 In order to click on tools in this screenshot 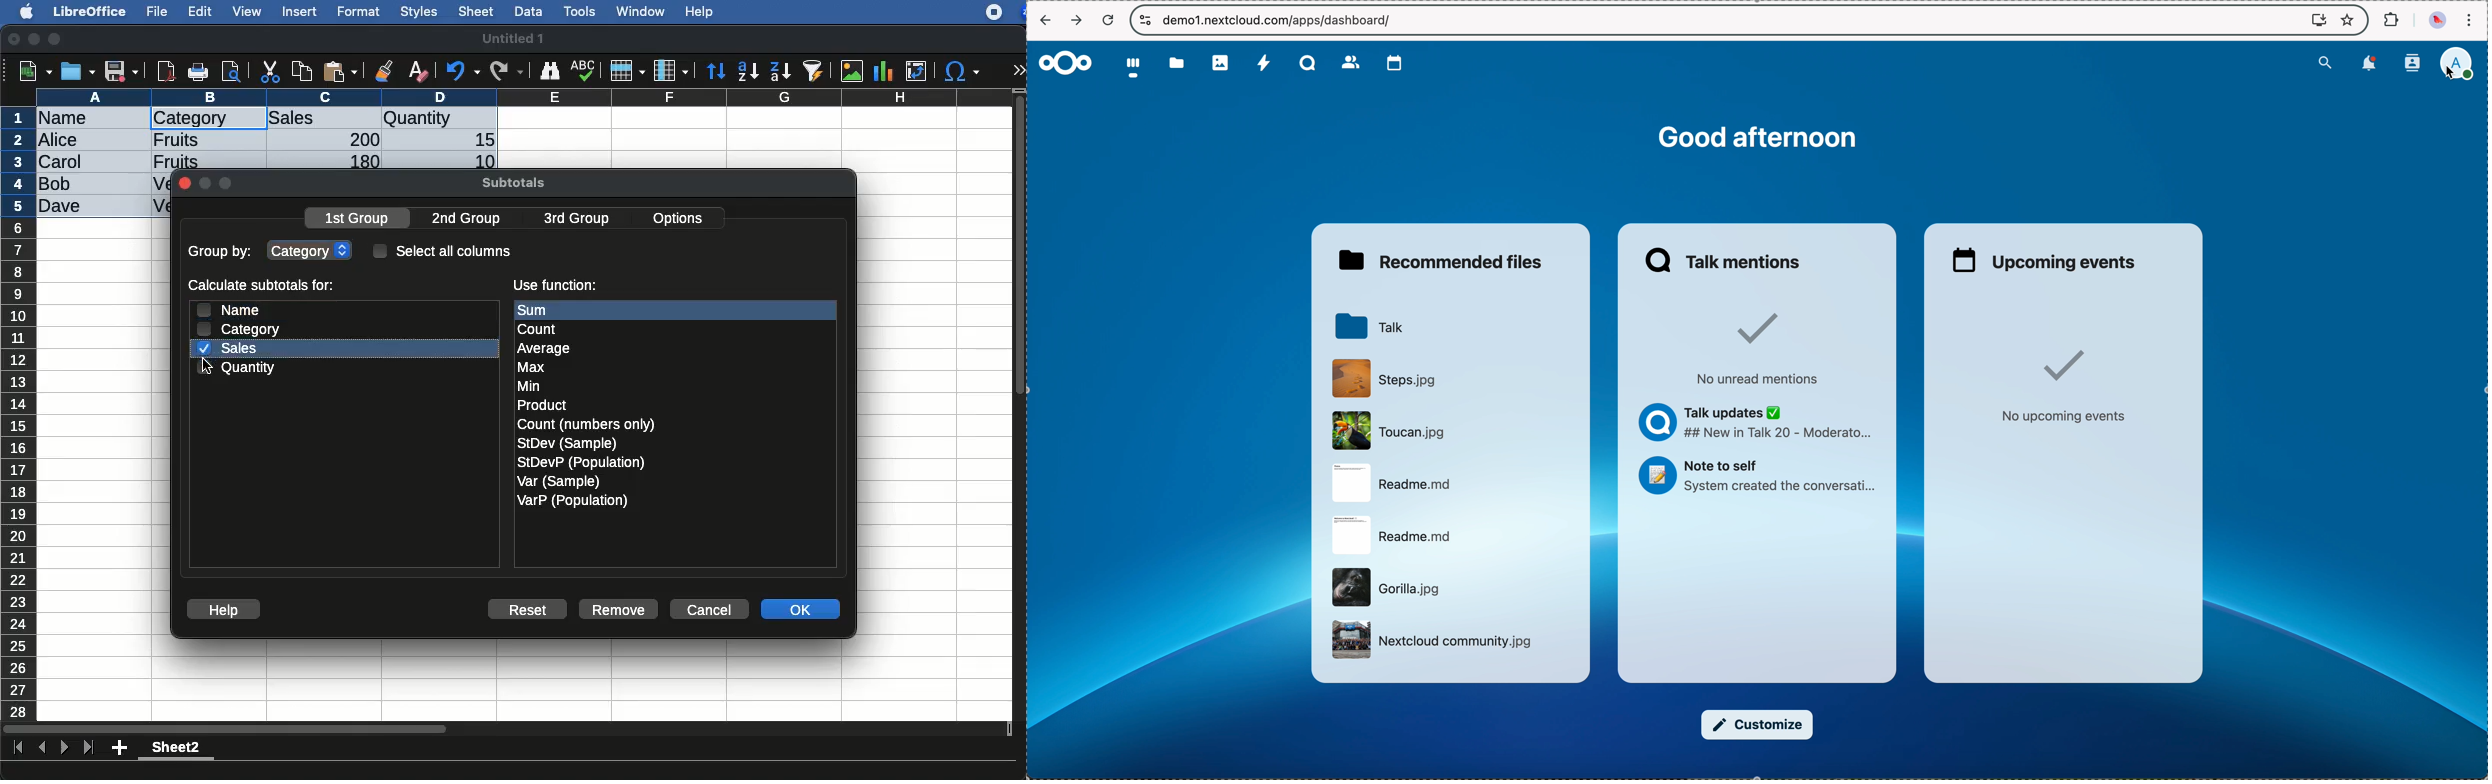, I will do `click(581, 11)`.